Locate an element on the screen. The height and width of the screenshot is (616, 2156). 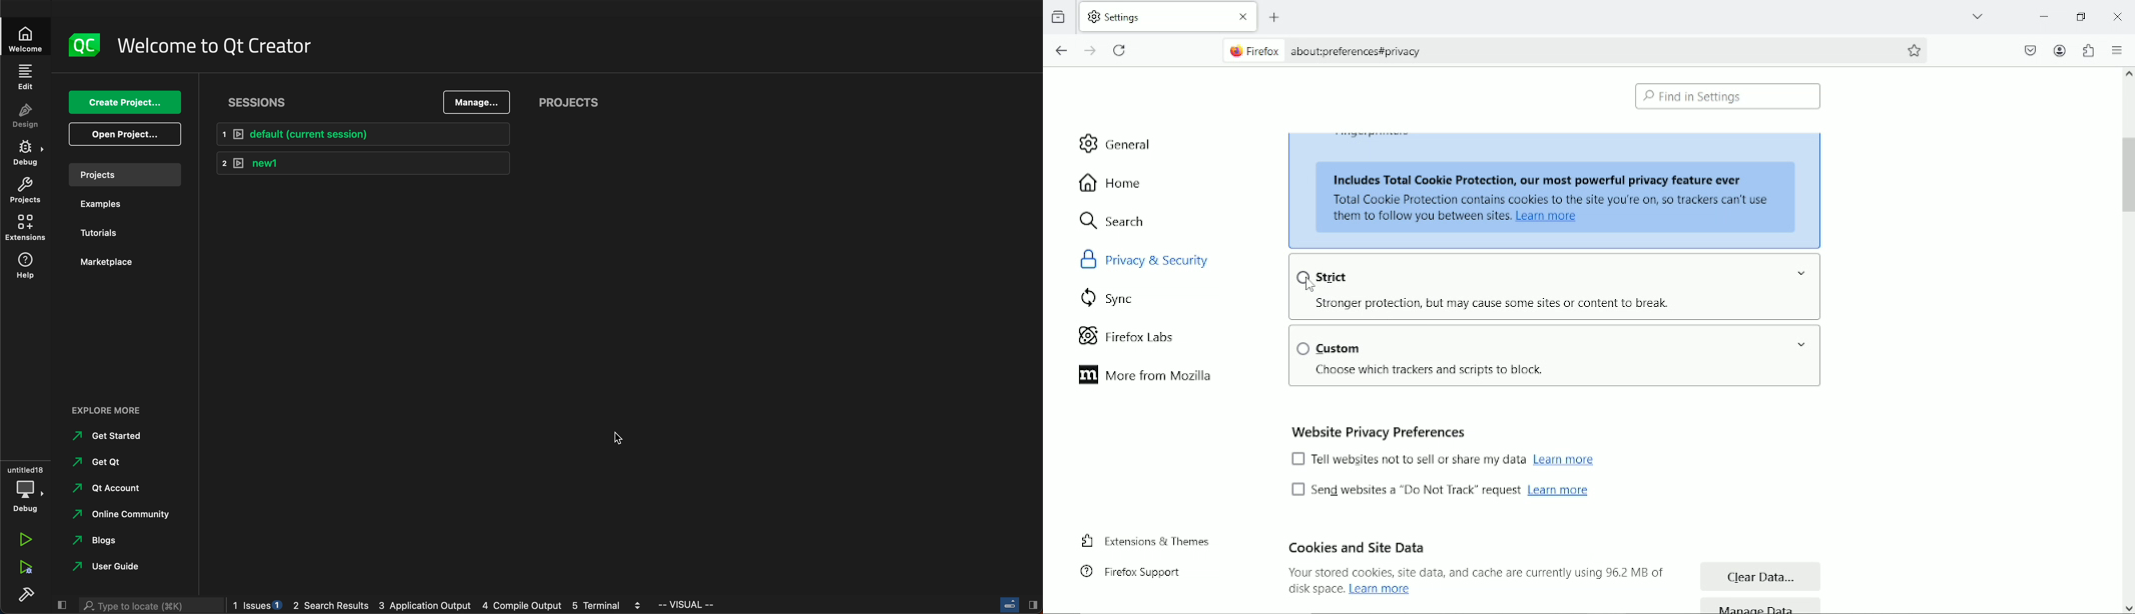
general is located at coordinates (1111, 142).